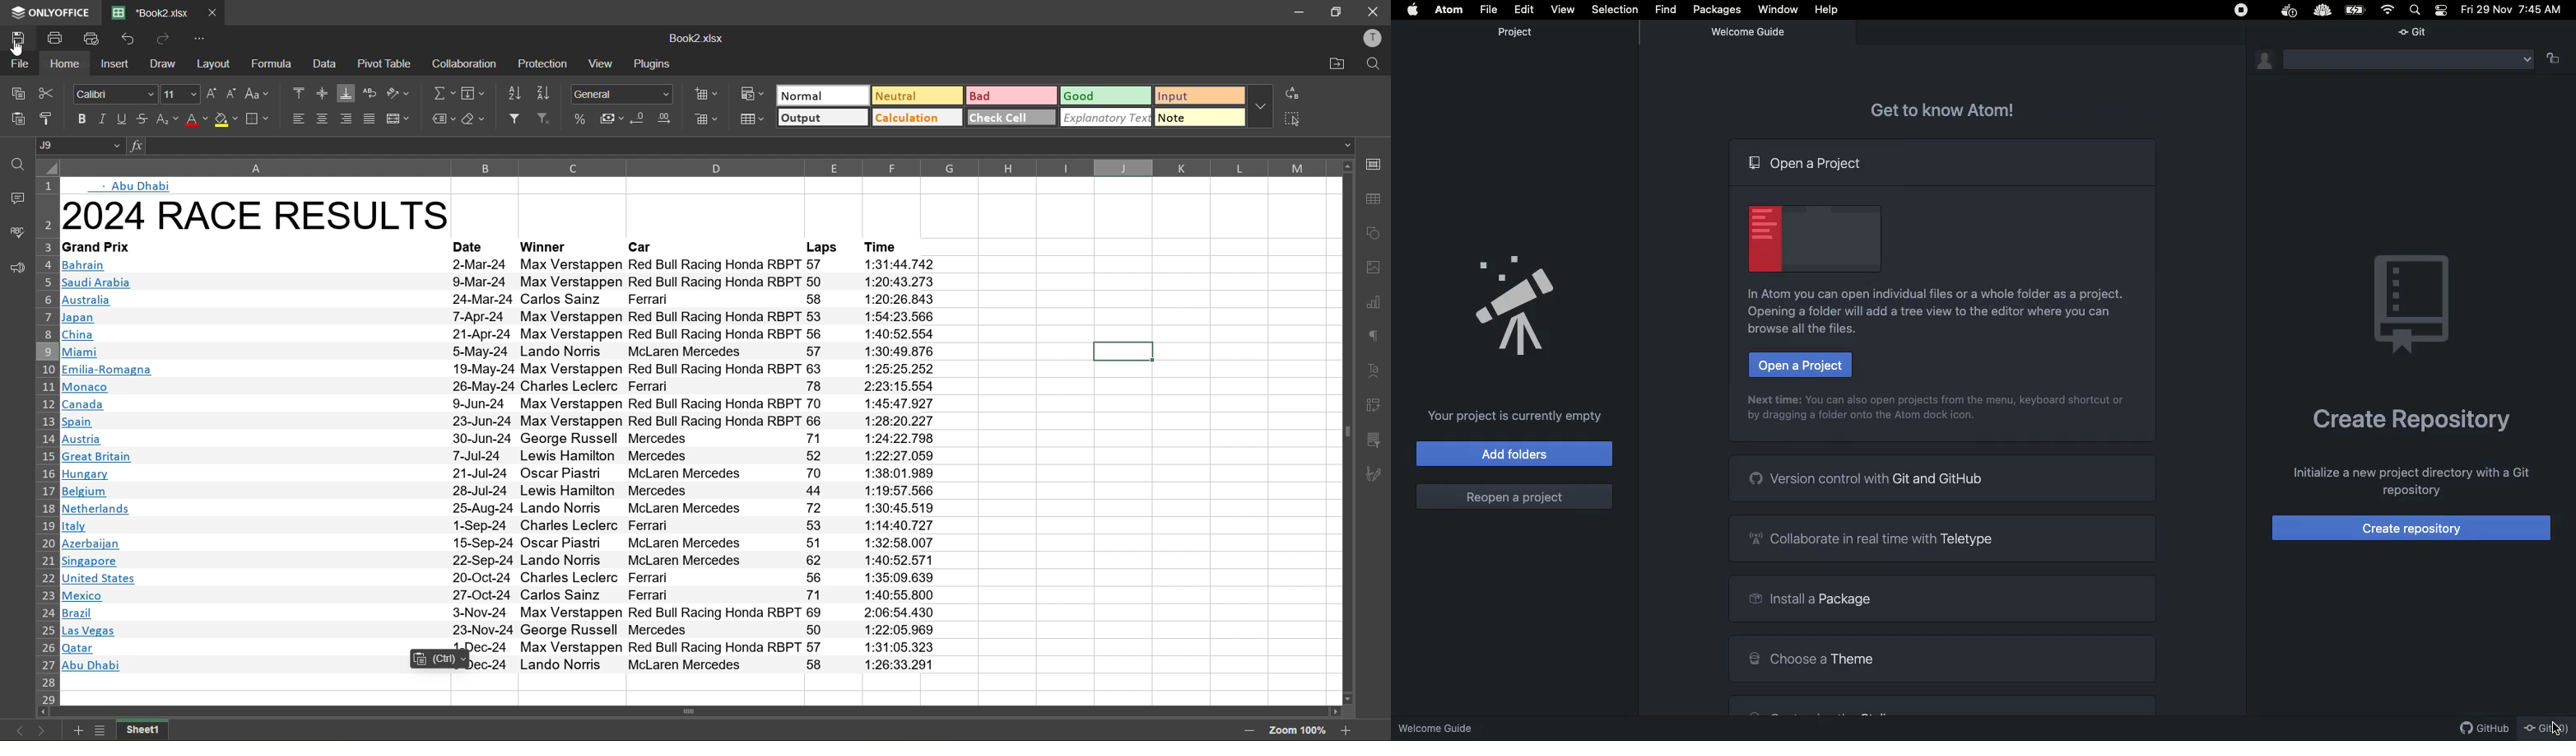  Describe the element at coordinates (578, 120) in the screenshot. I see `percent` at that location.